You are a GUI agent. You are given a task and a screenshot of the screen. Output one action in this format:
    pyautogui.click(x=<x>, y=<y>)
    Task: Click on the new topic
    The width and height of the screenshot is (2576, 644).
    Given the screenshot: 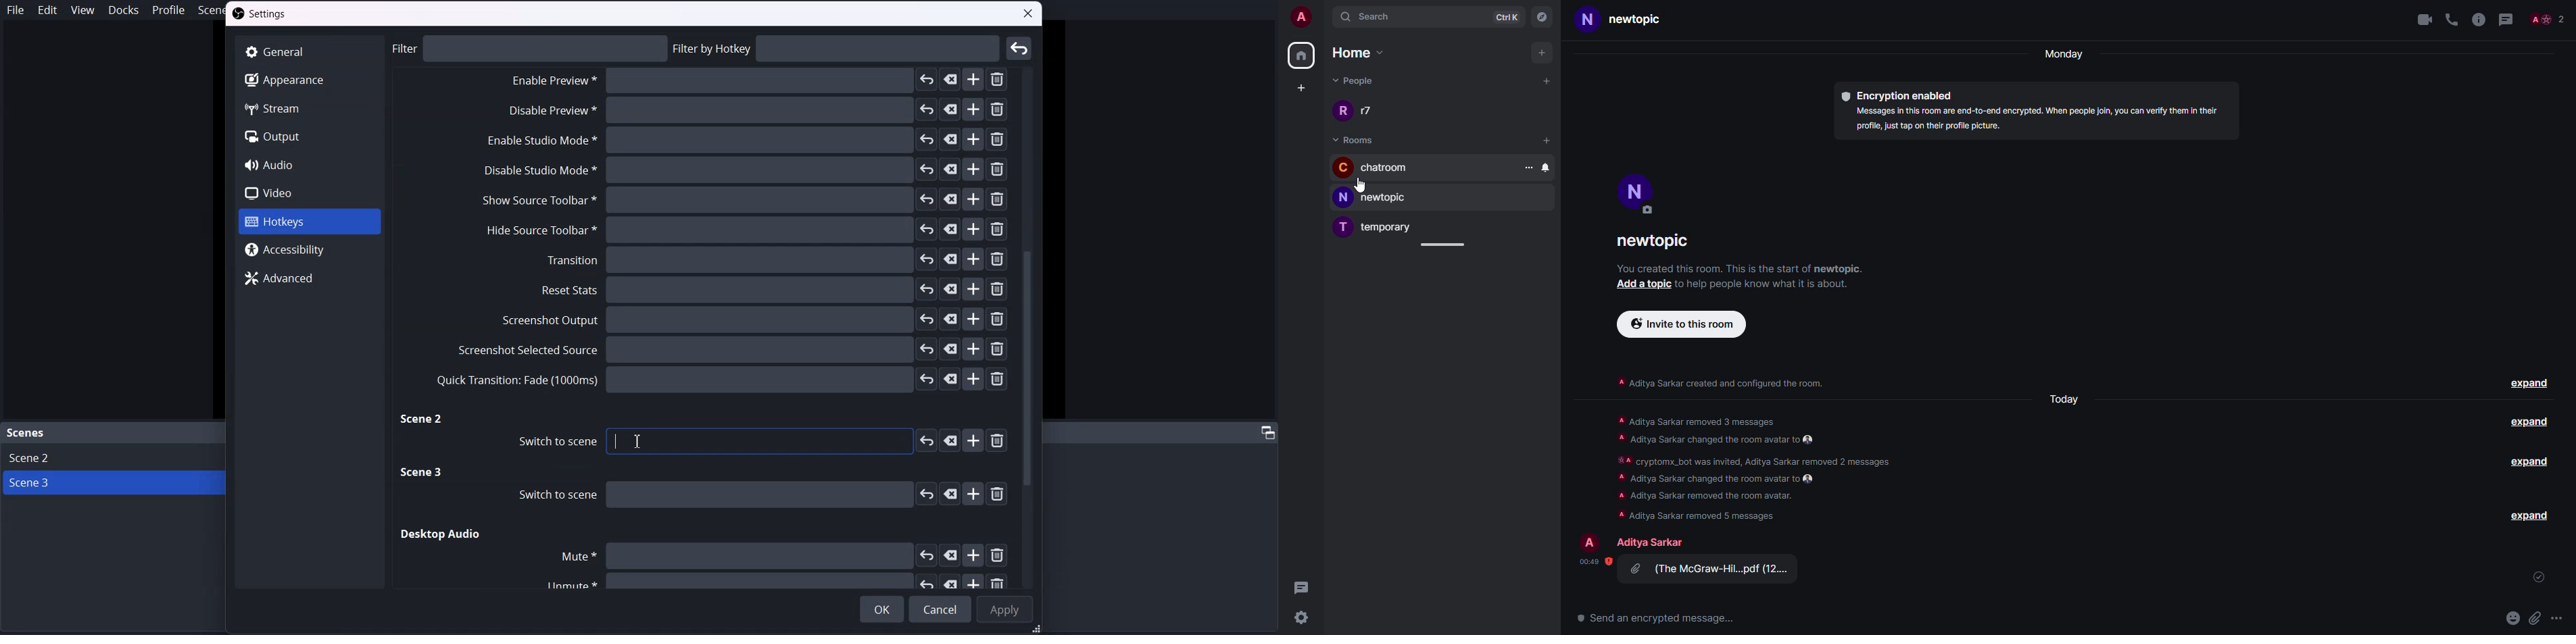 What is the action you would take?
    pyautogui.click(x=1378, y=197)
    